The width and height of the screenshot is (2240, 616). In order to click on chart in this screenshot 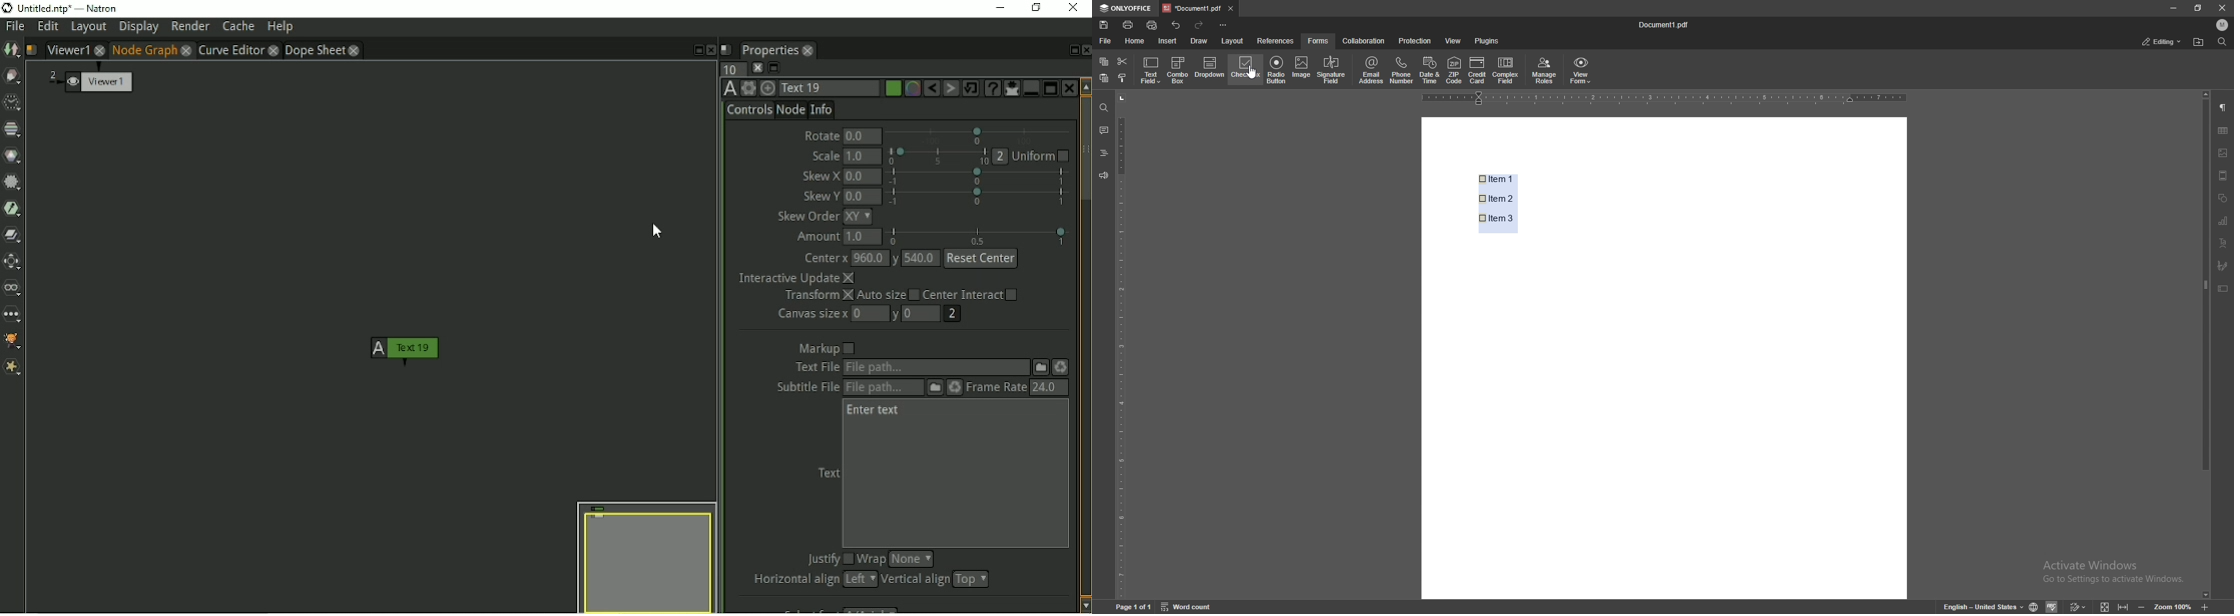, I will do `click(2224, 130)`.